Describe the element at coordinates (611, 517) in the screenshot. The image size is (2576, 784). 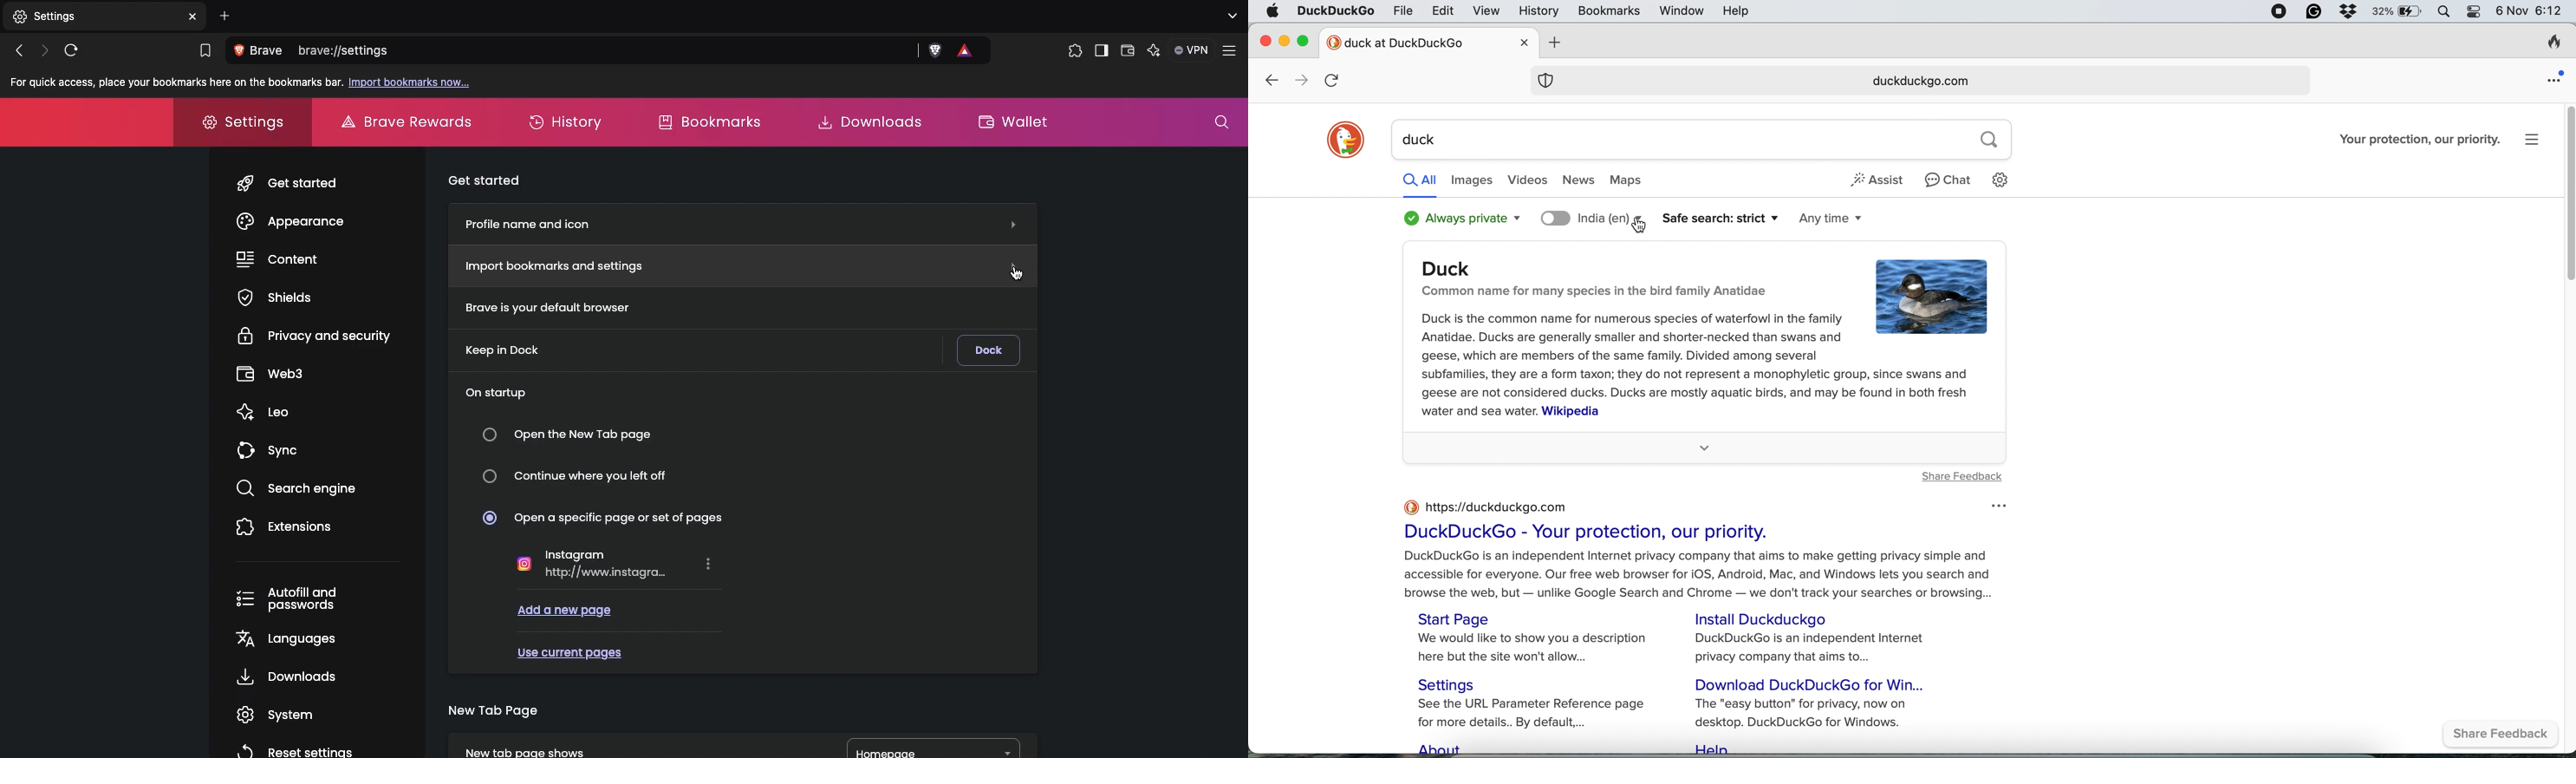
I see `Open a specific page or set of pages` at that location.